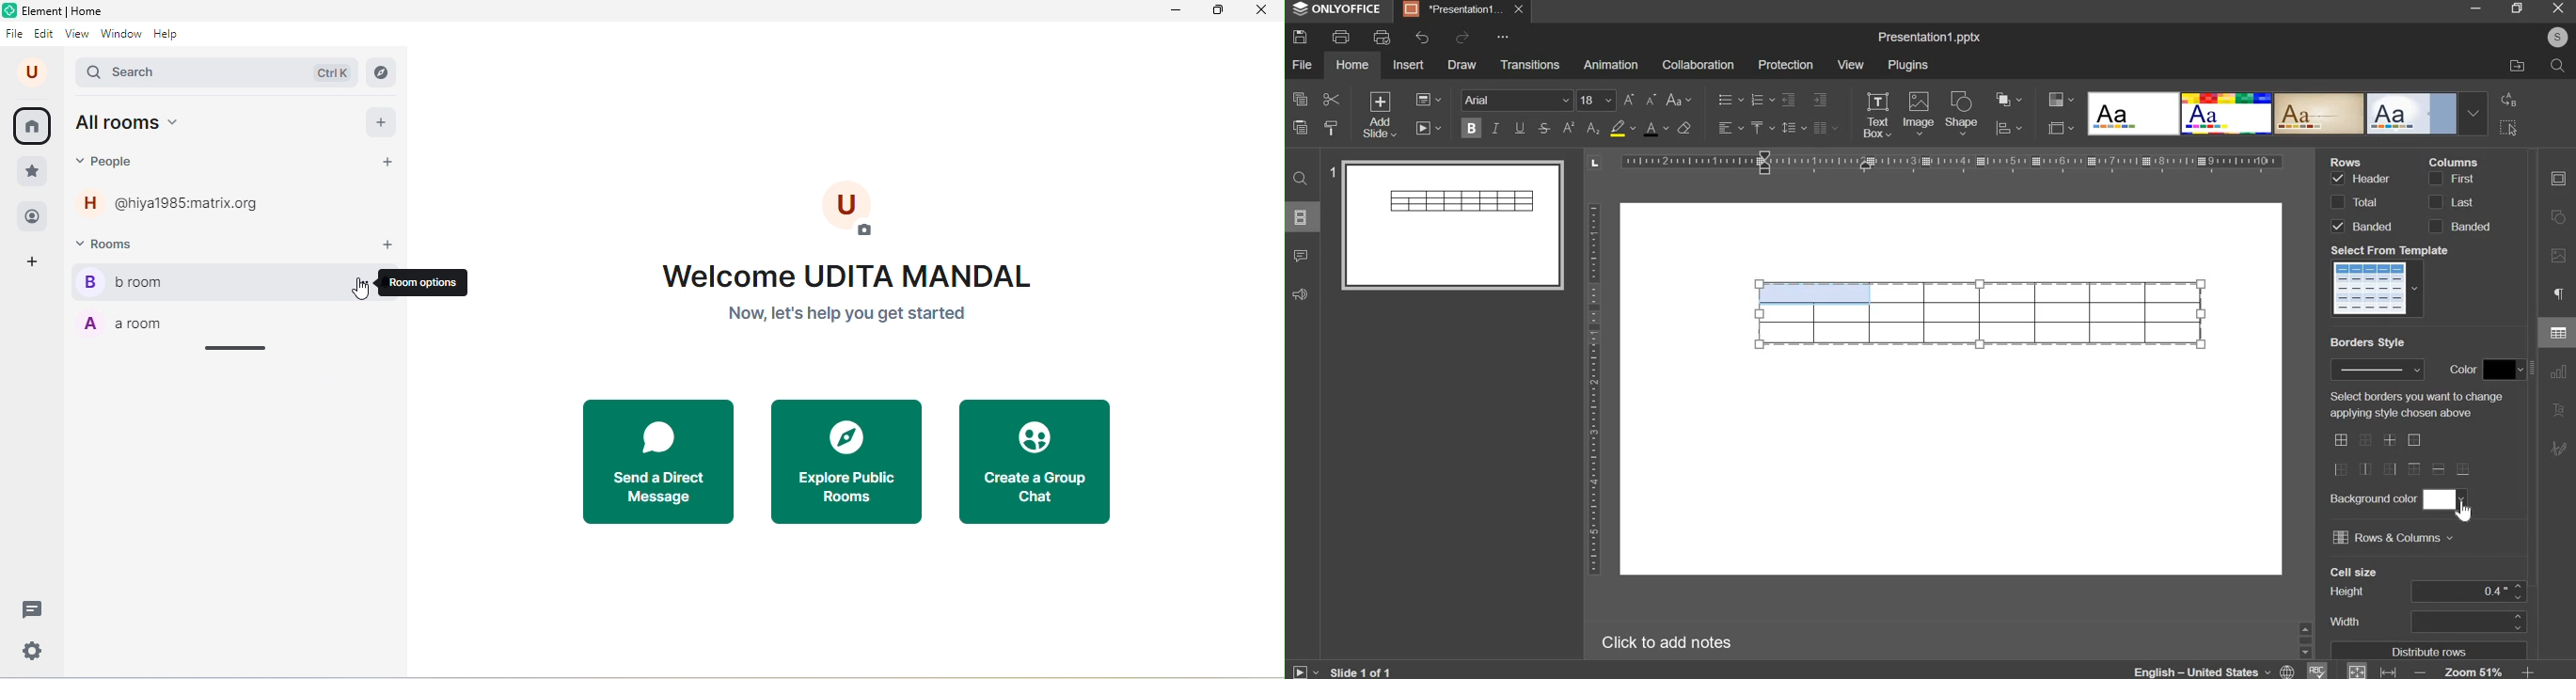  I want to click on select, so click(2509, 129).